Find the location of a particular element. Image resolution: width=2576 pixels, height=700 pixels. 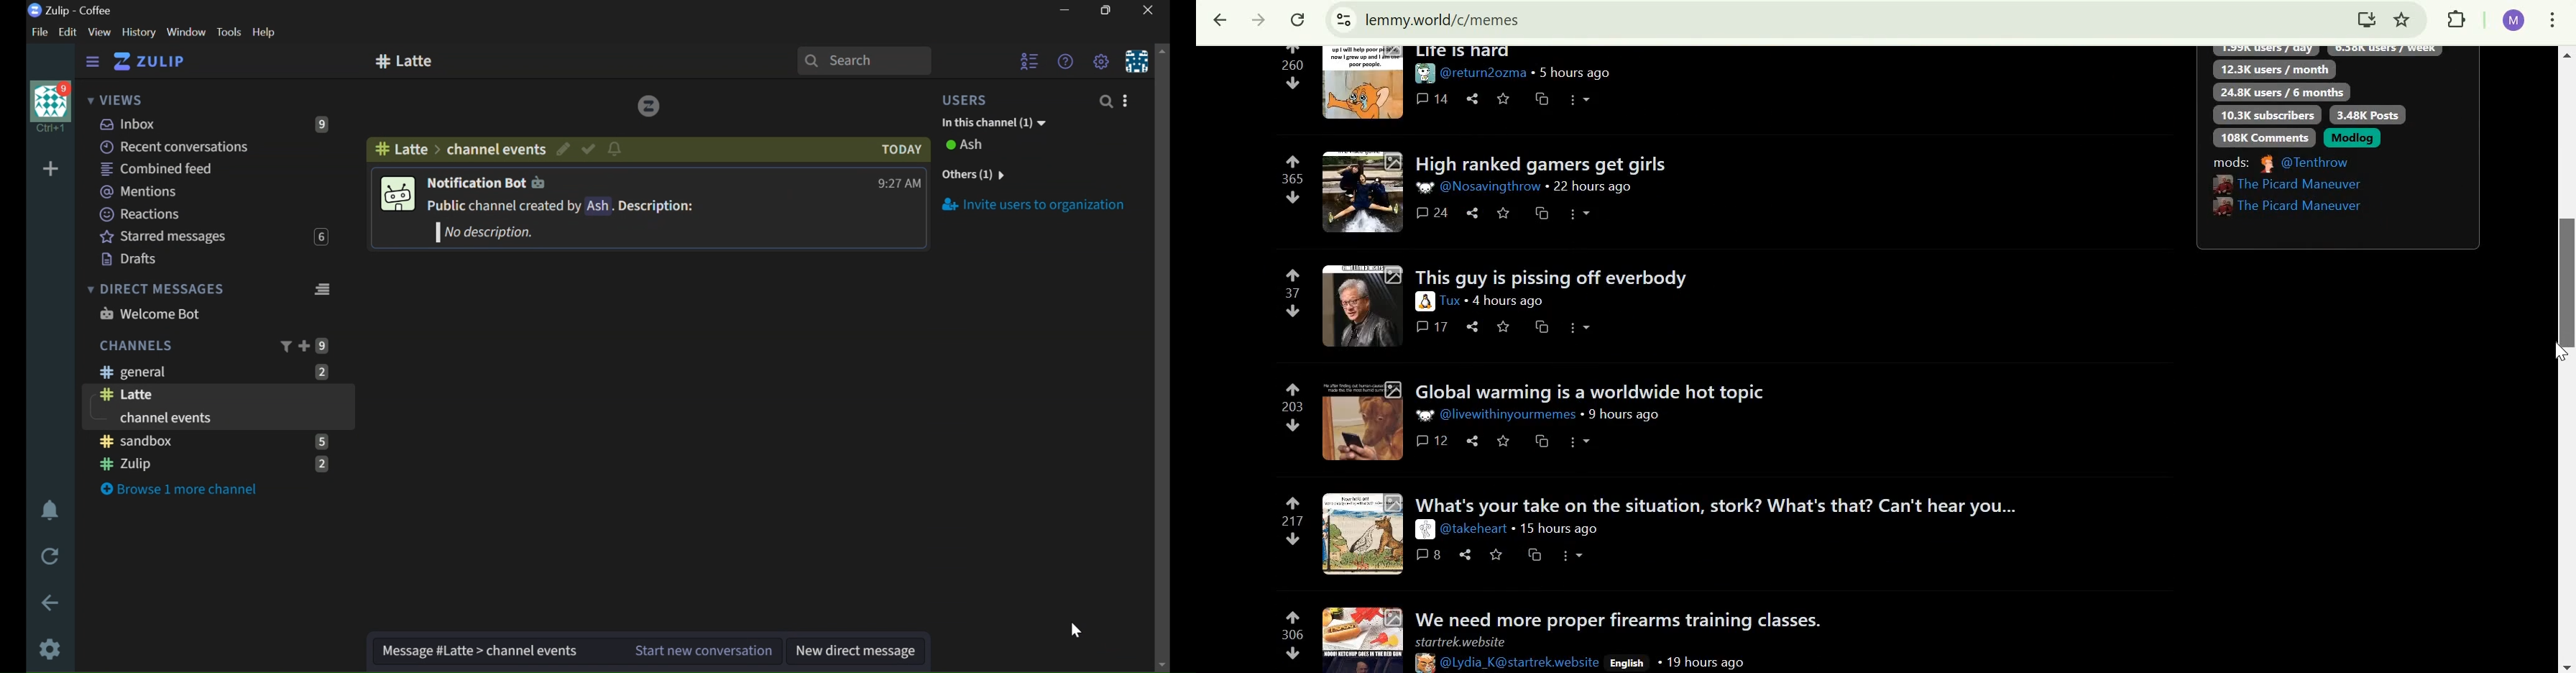

user id is located at coordinates (1474, 529).